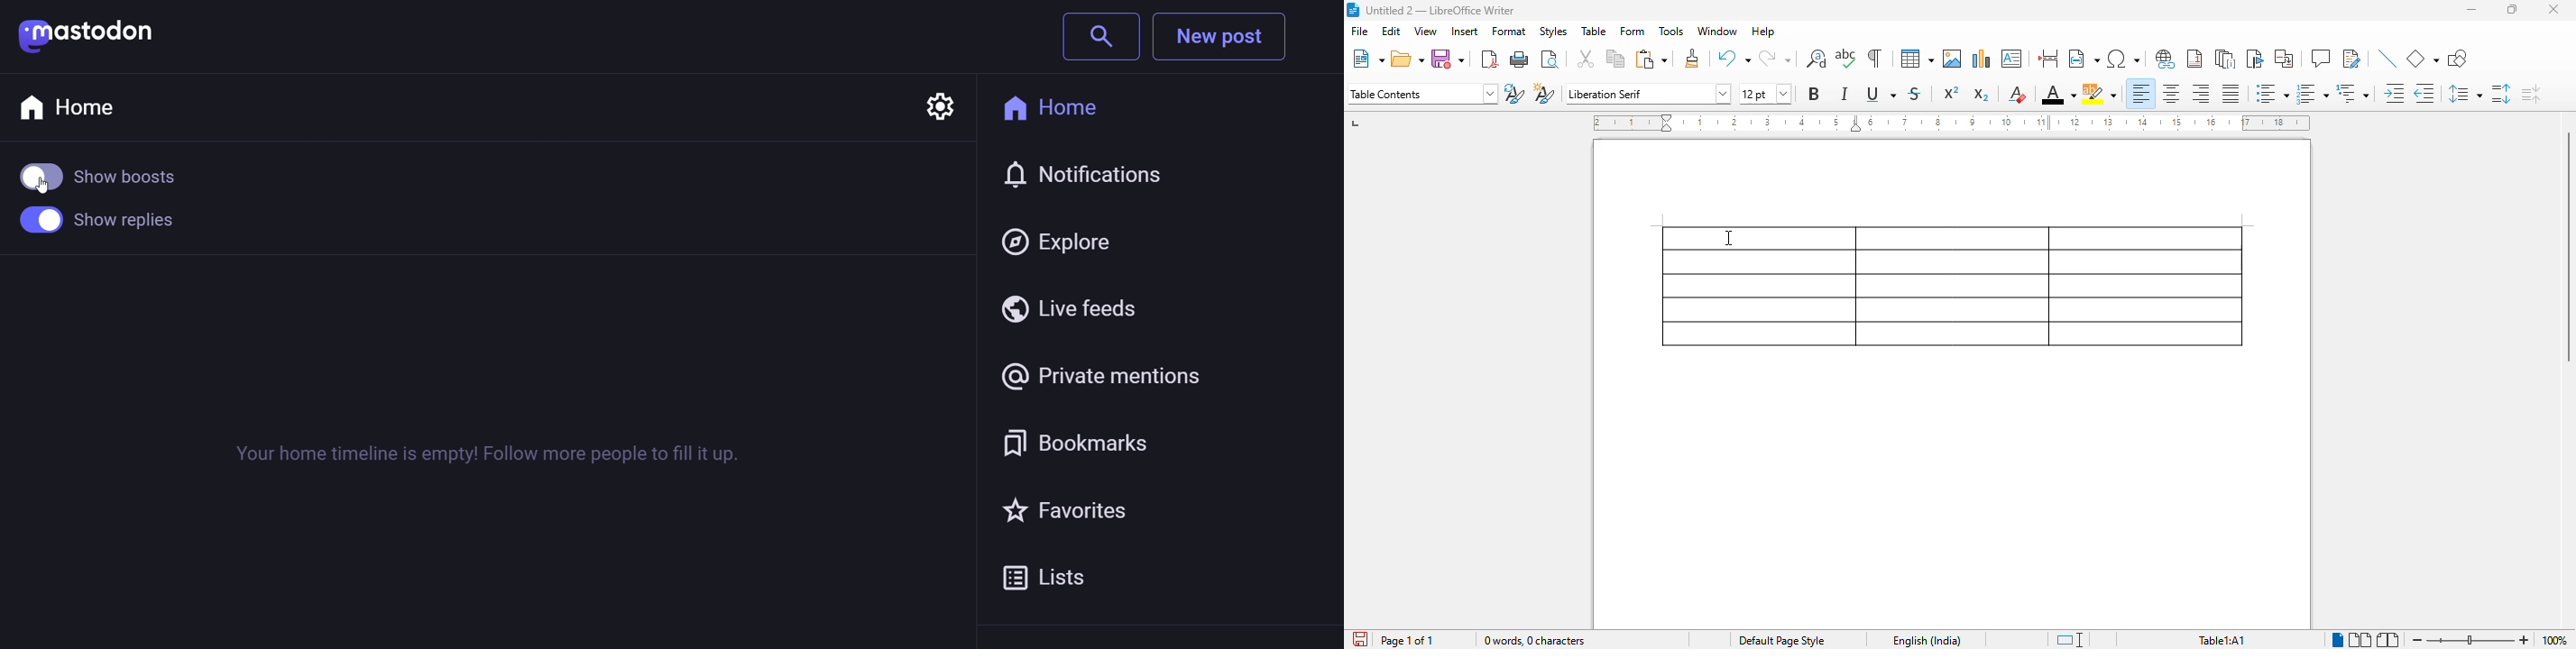  I want to click on bold, so click(1815, 94).